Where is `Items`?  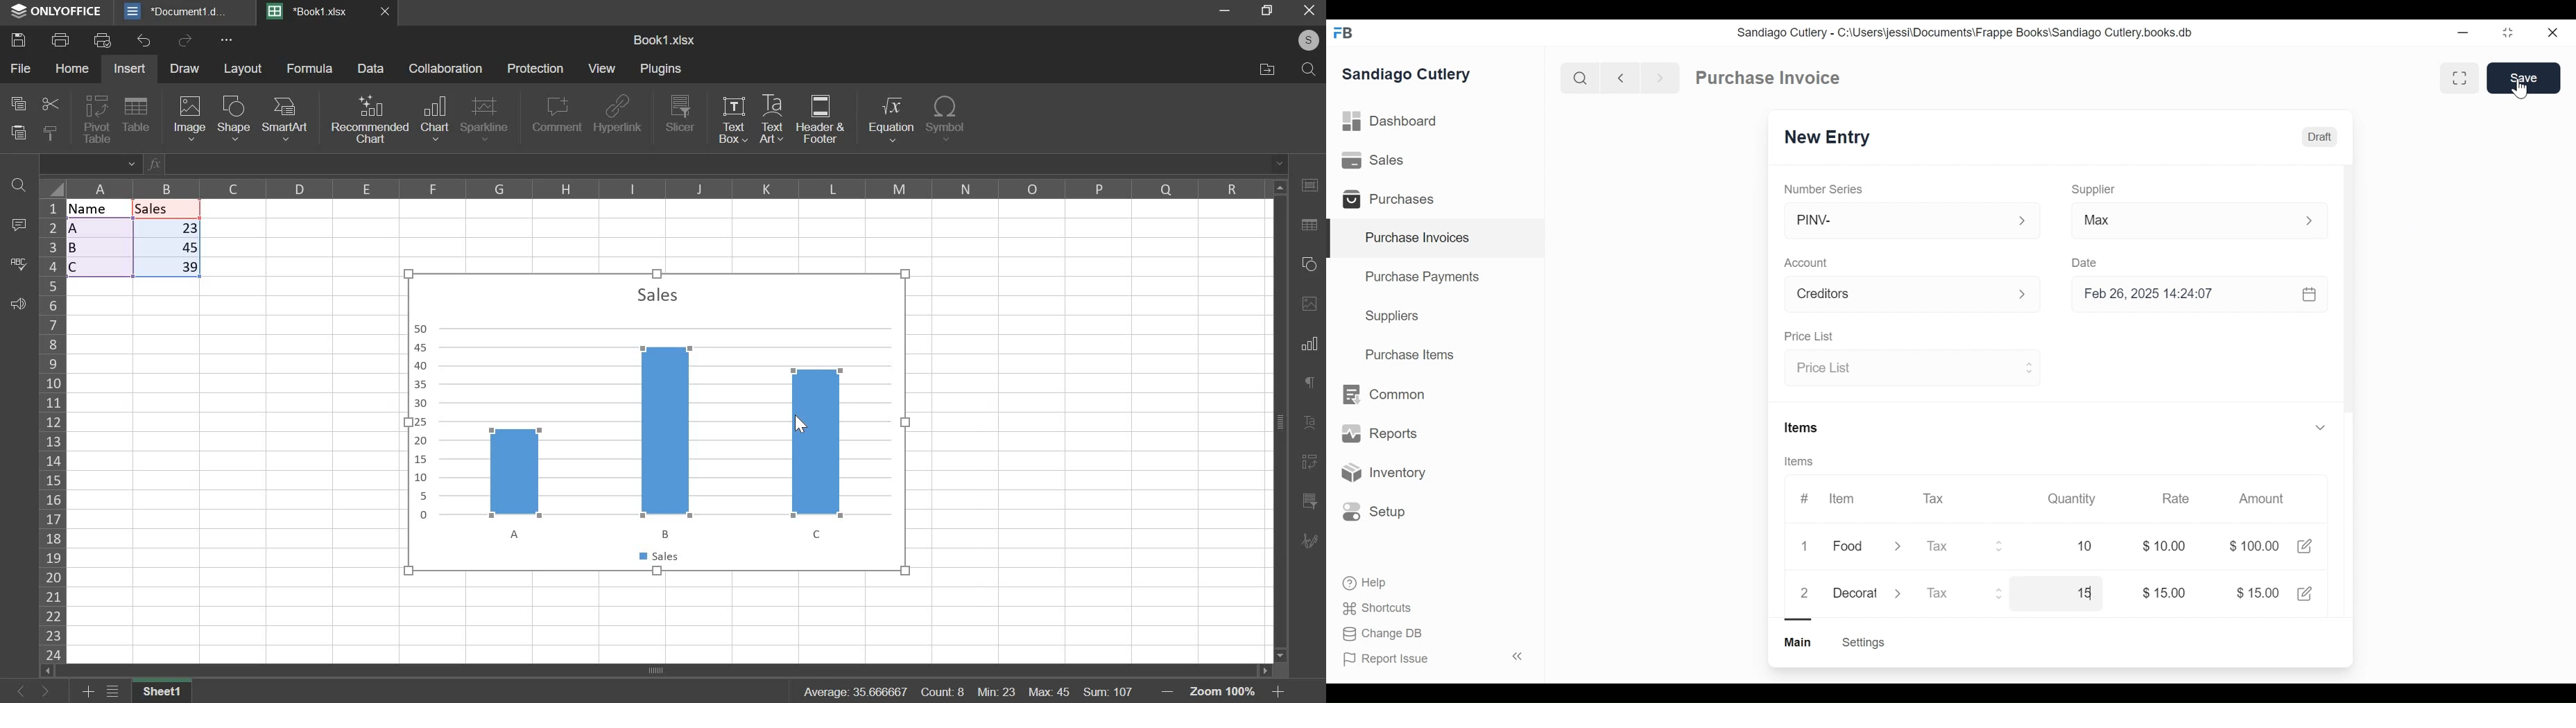 Items is located at coordinates (1803, 462).